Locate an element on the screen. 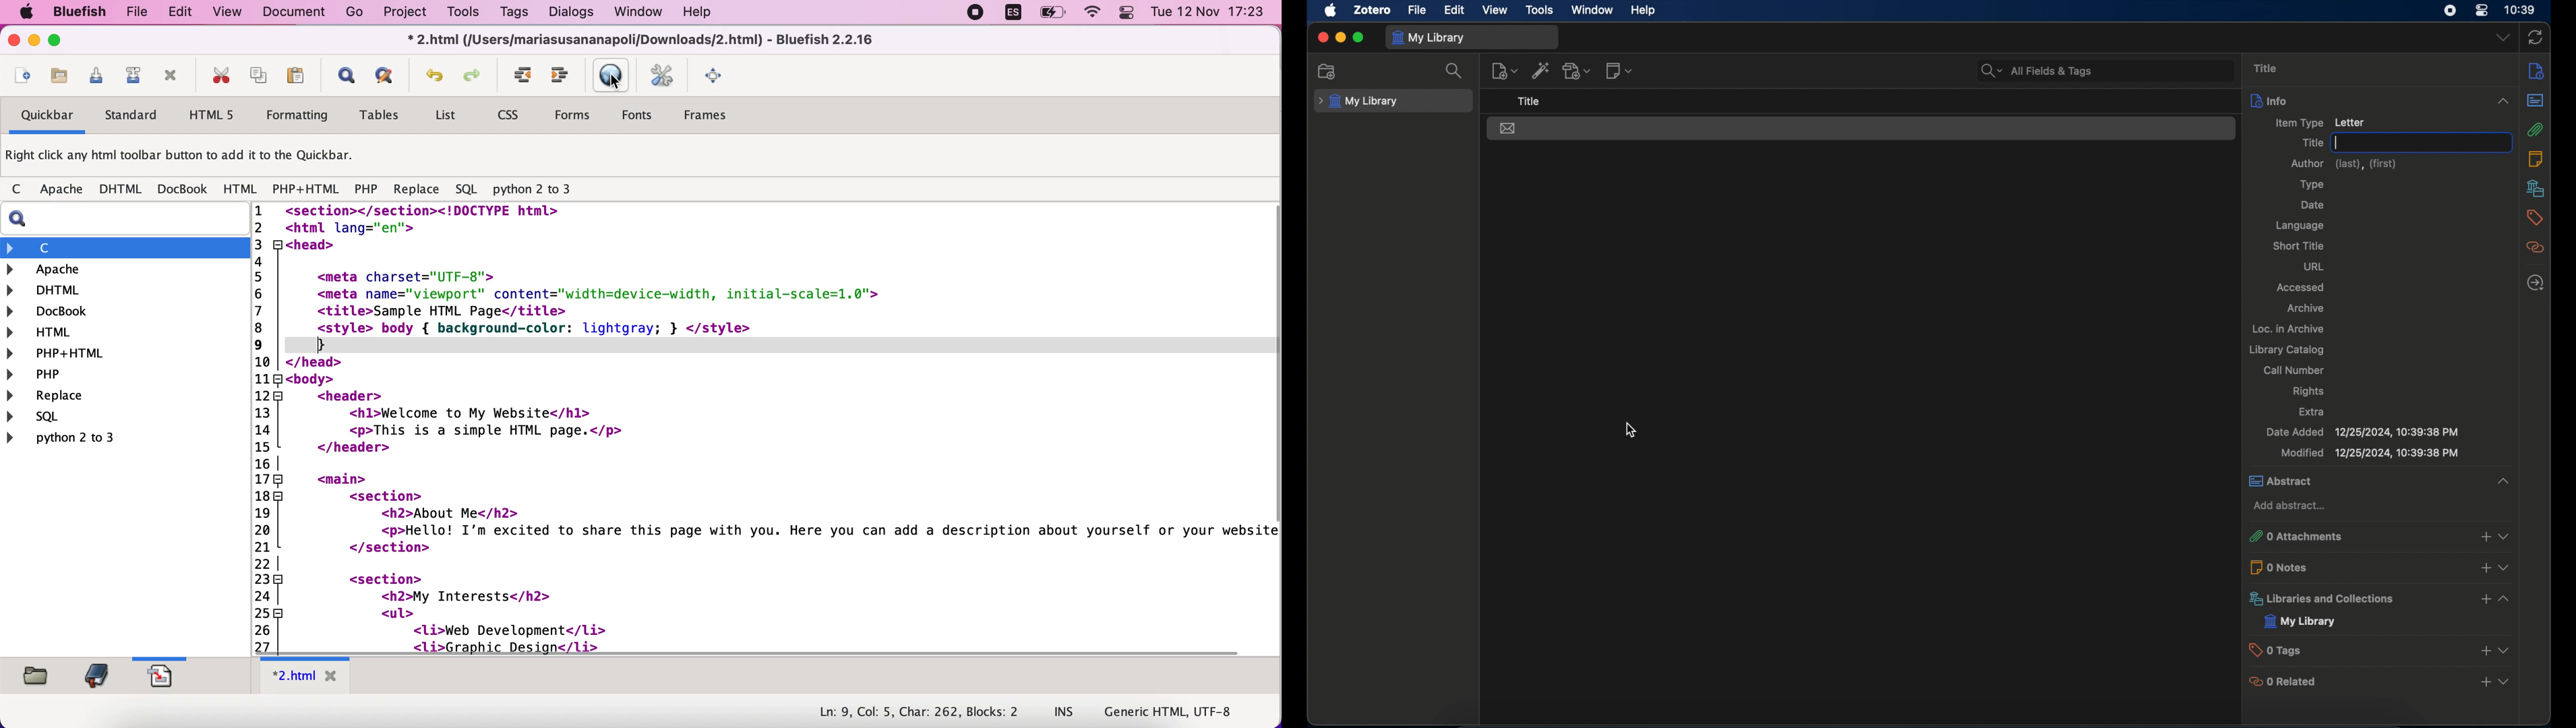  close is located at coordinates (13, 40).